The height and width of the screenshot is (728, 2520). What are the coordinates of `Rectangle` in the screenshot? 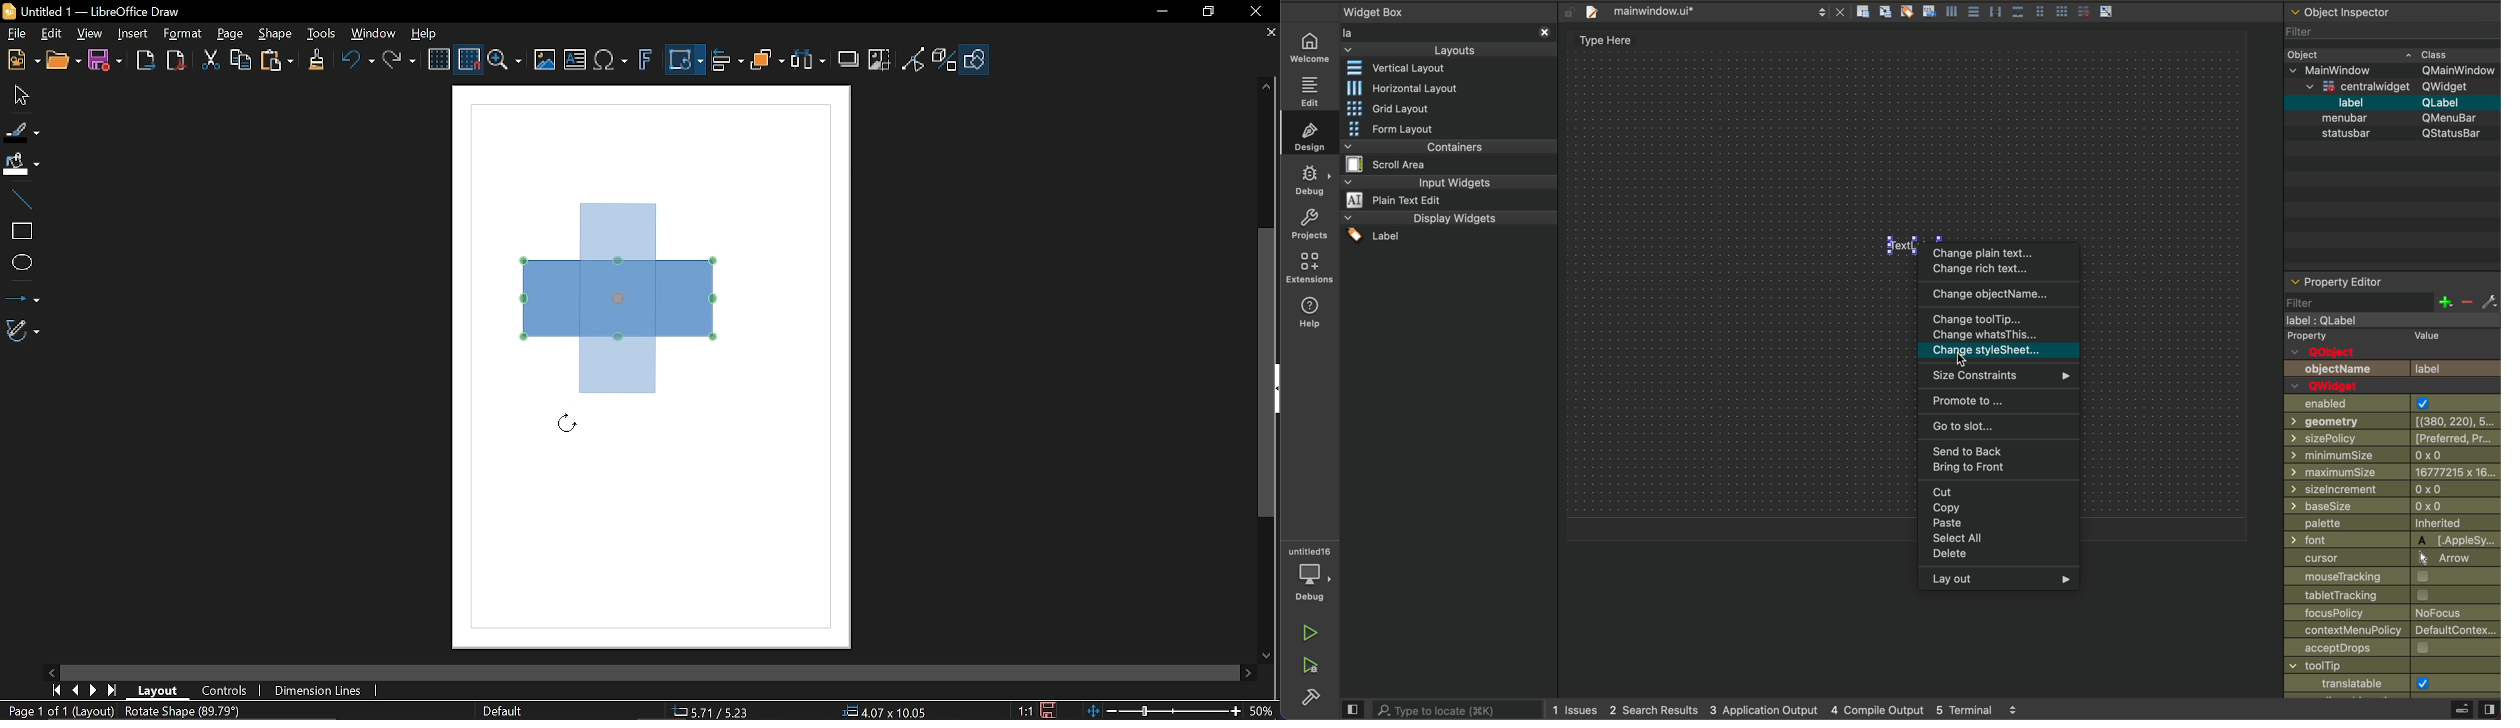 It's located at (20, 231).